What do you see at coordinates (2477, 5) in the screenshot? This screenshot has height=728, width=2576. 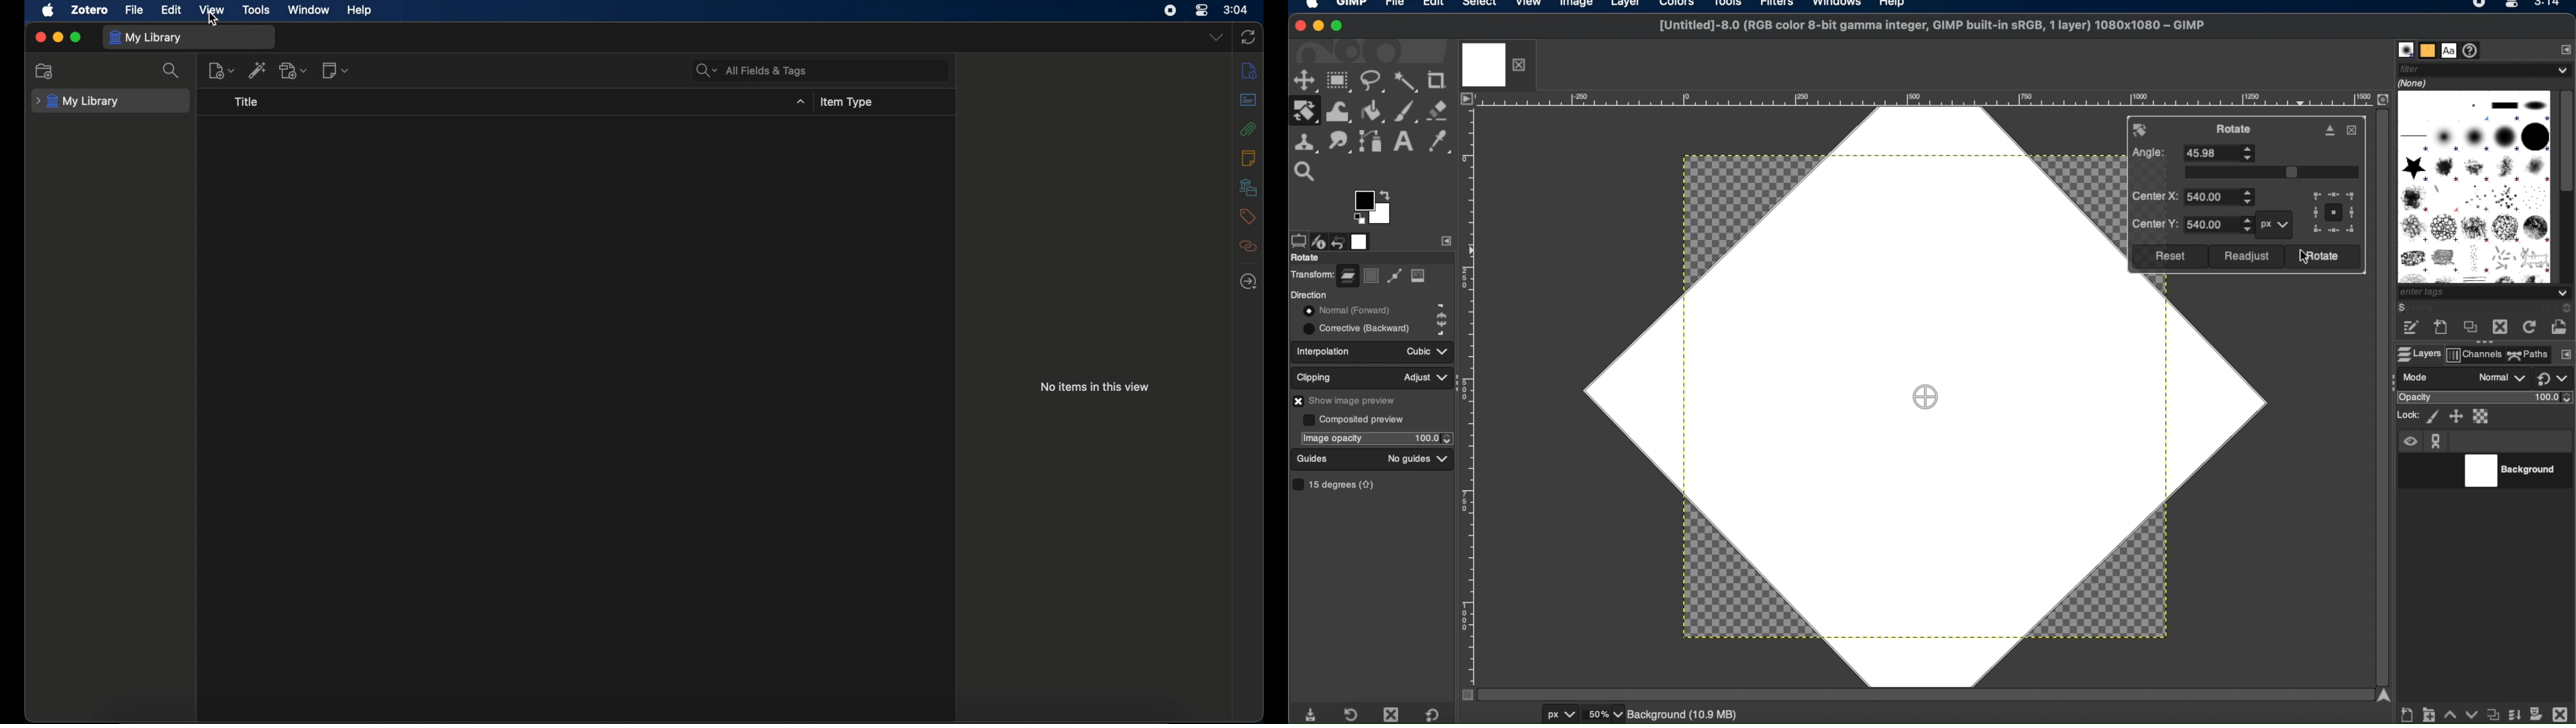 I see `recorder icon` at bounding box center [2477, 5].